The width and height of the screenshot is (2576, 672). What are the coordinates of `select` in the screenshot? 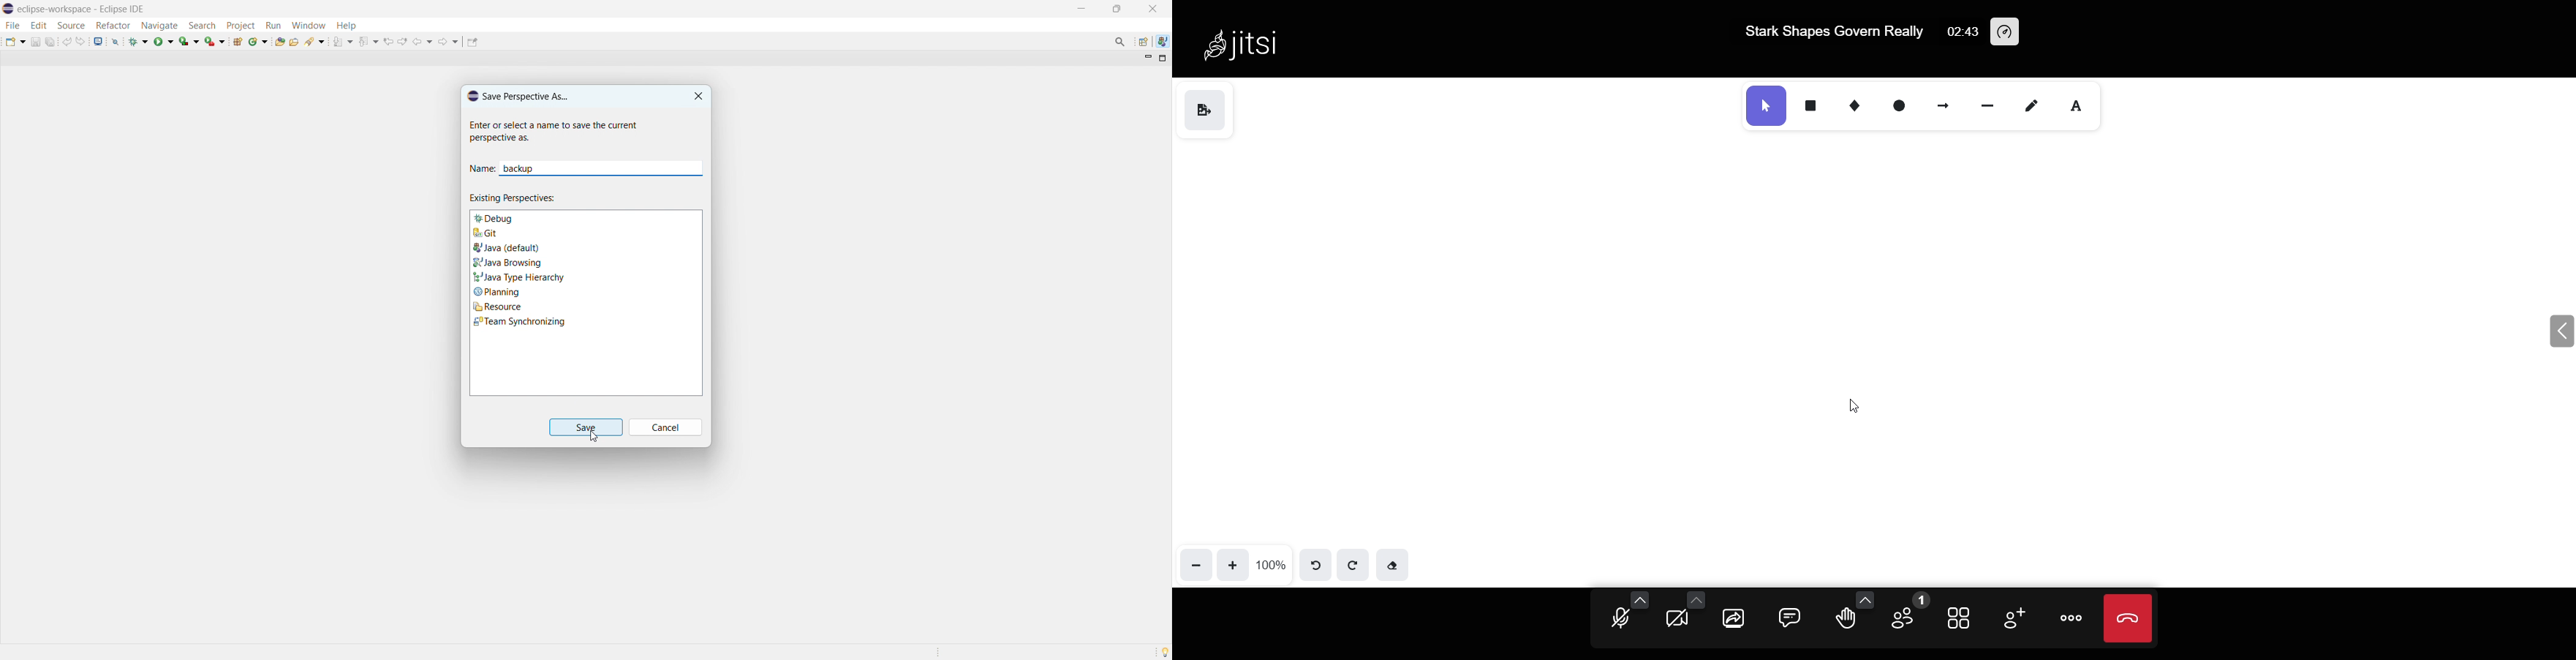 It's located at (1766, 106).